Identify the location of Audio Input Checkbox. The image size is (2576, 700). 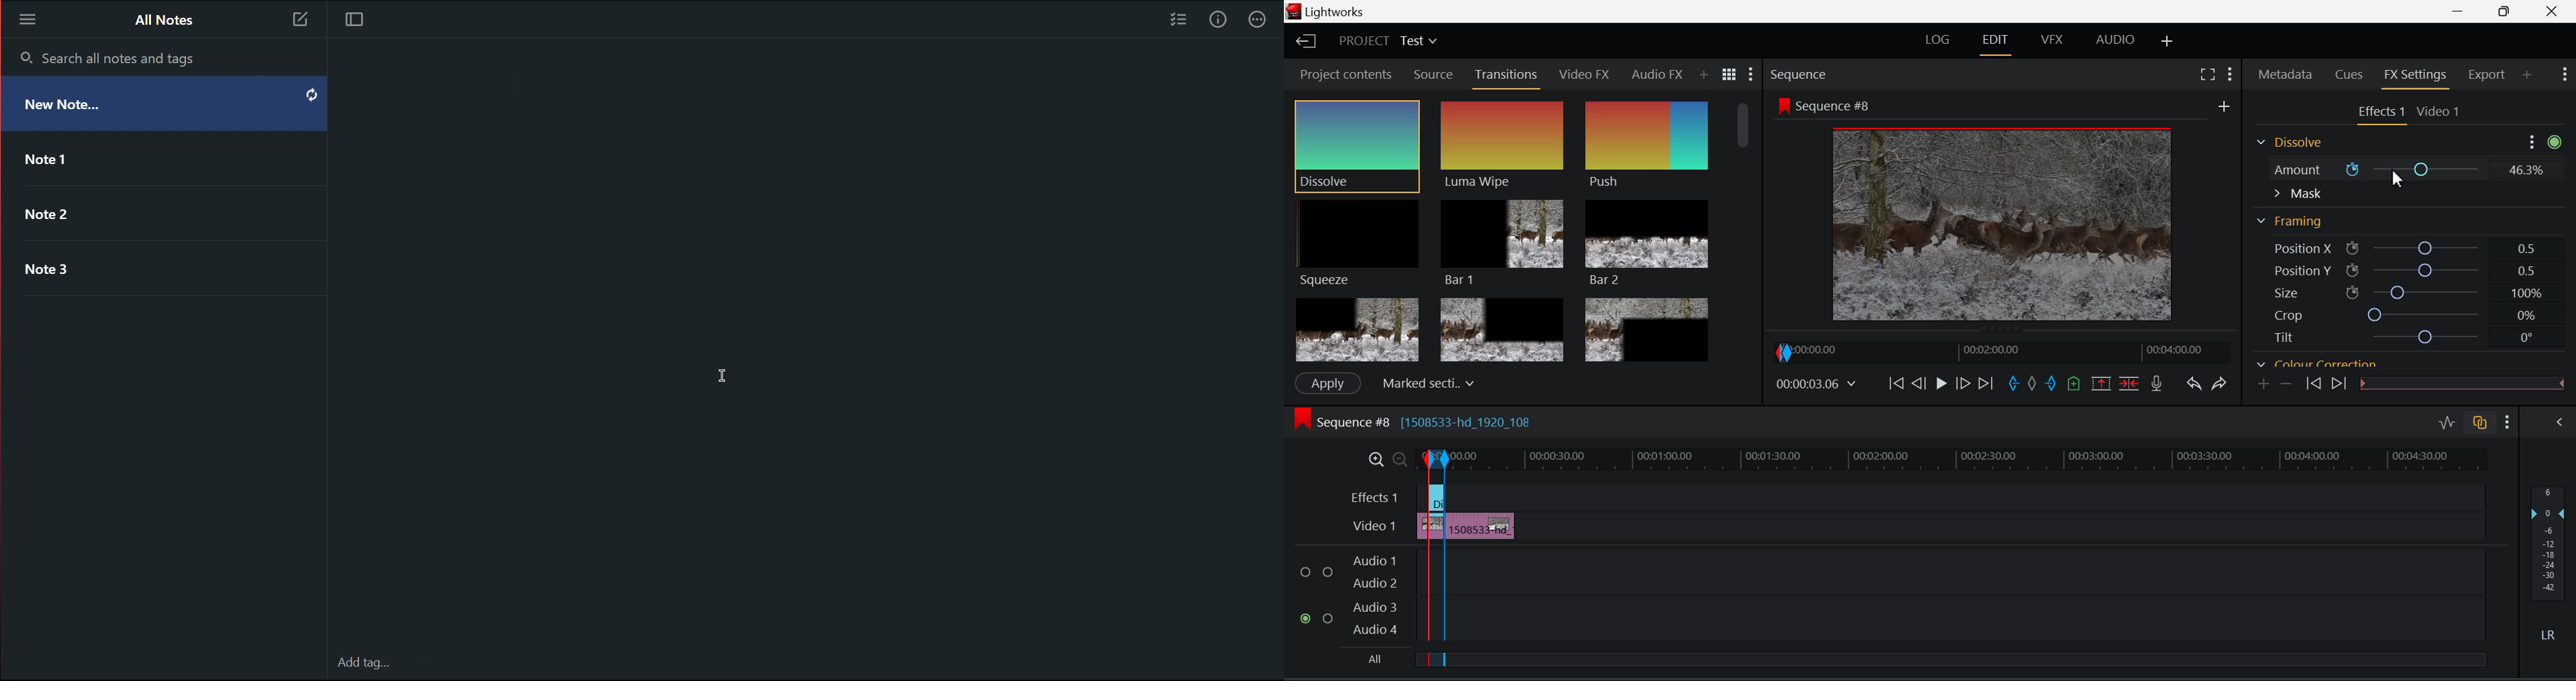
(1328, 567).